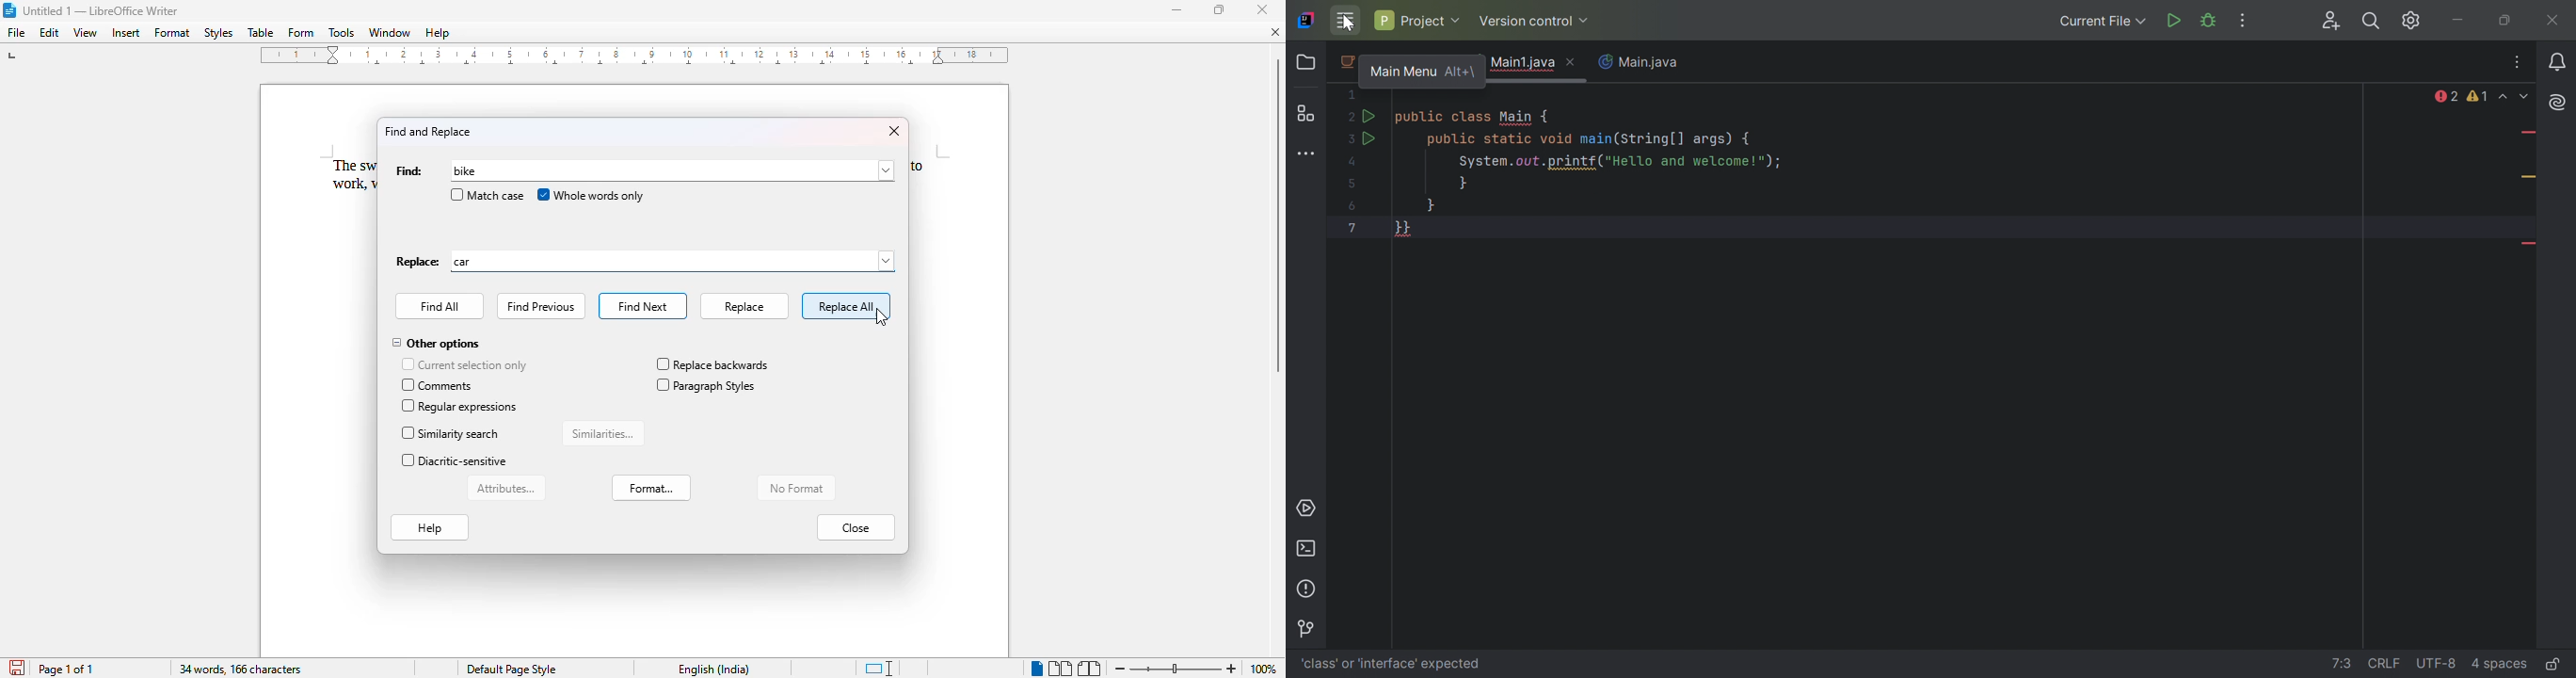  I want to click on Project, so click(1419, 22).